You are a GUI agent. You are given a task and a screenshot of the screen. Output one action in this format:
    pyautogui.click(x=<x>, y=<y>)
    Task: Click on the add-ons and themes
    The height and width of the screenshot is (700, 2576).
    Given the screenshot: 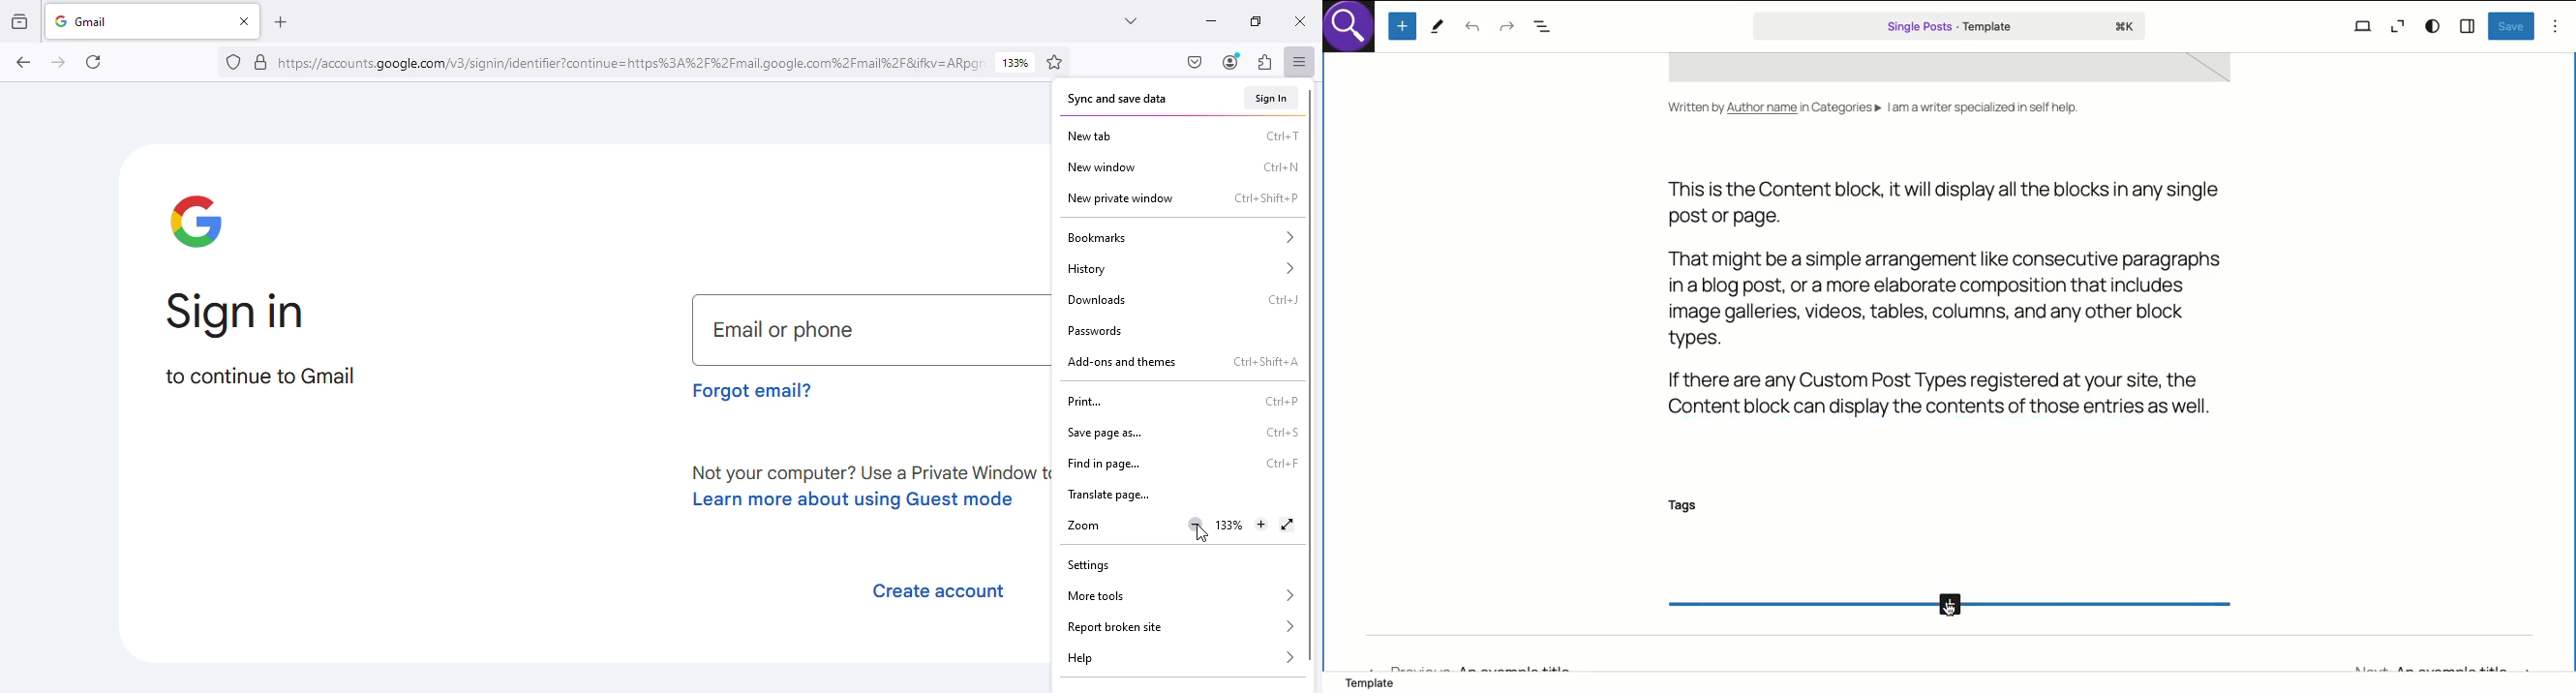 What is the action you would take?
    pyautogui.click(x=1122, y=363)
    